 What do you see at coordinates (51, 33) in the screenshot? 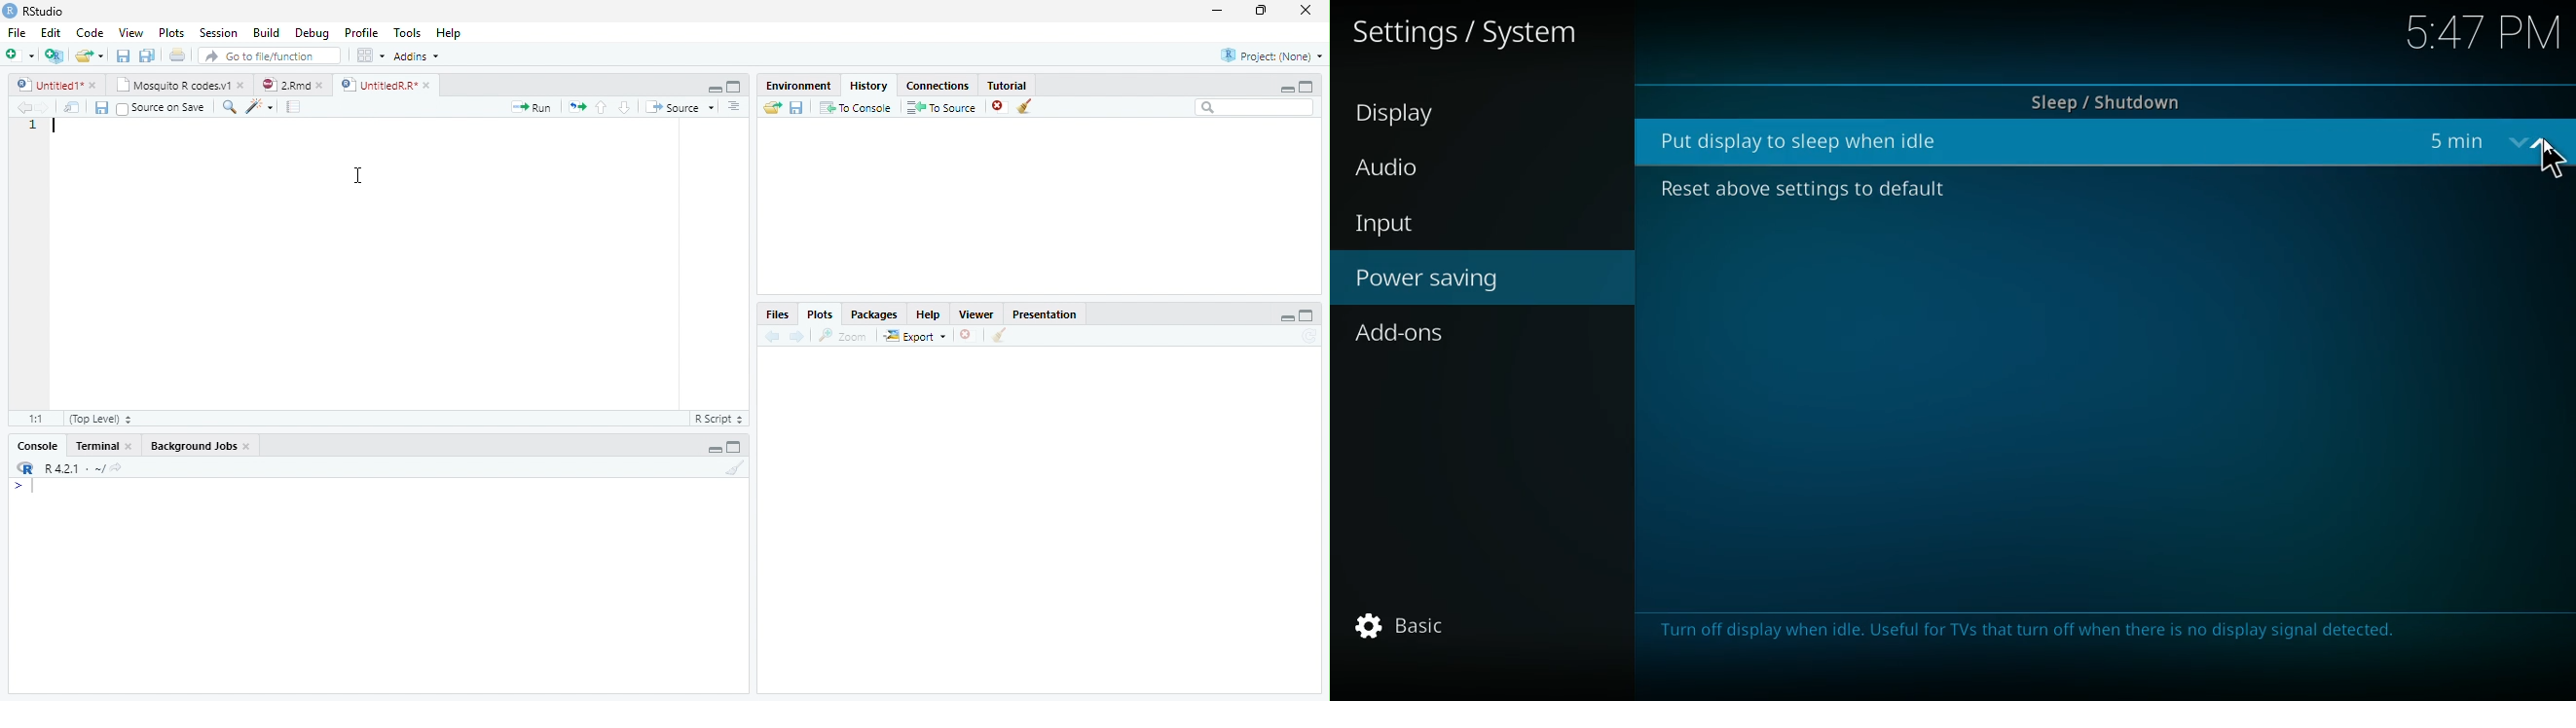
I see `Edit` at bounding box center [51, 33].